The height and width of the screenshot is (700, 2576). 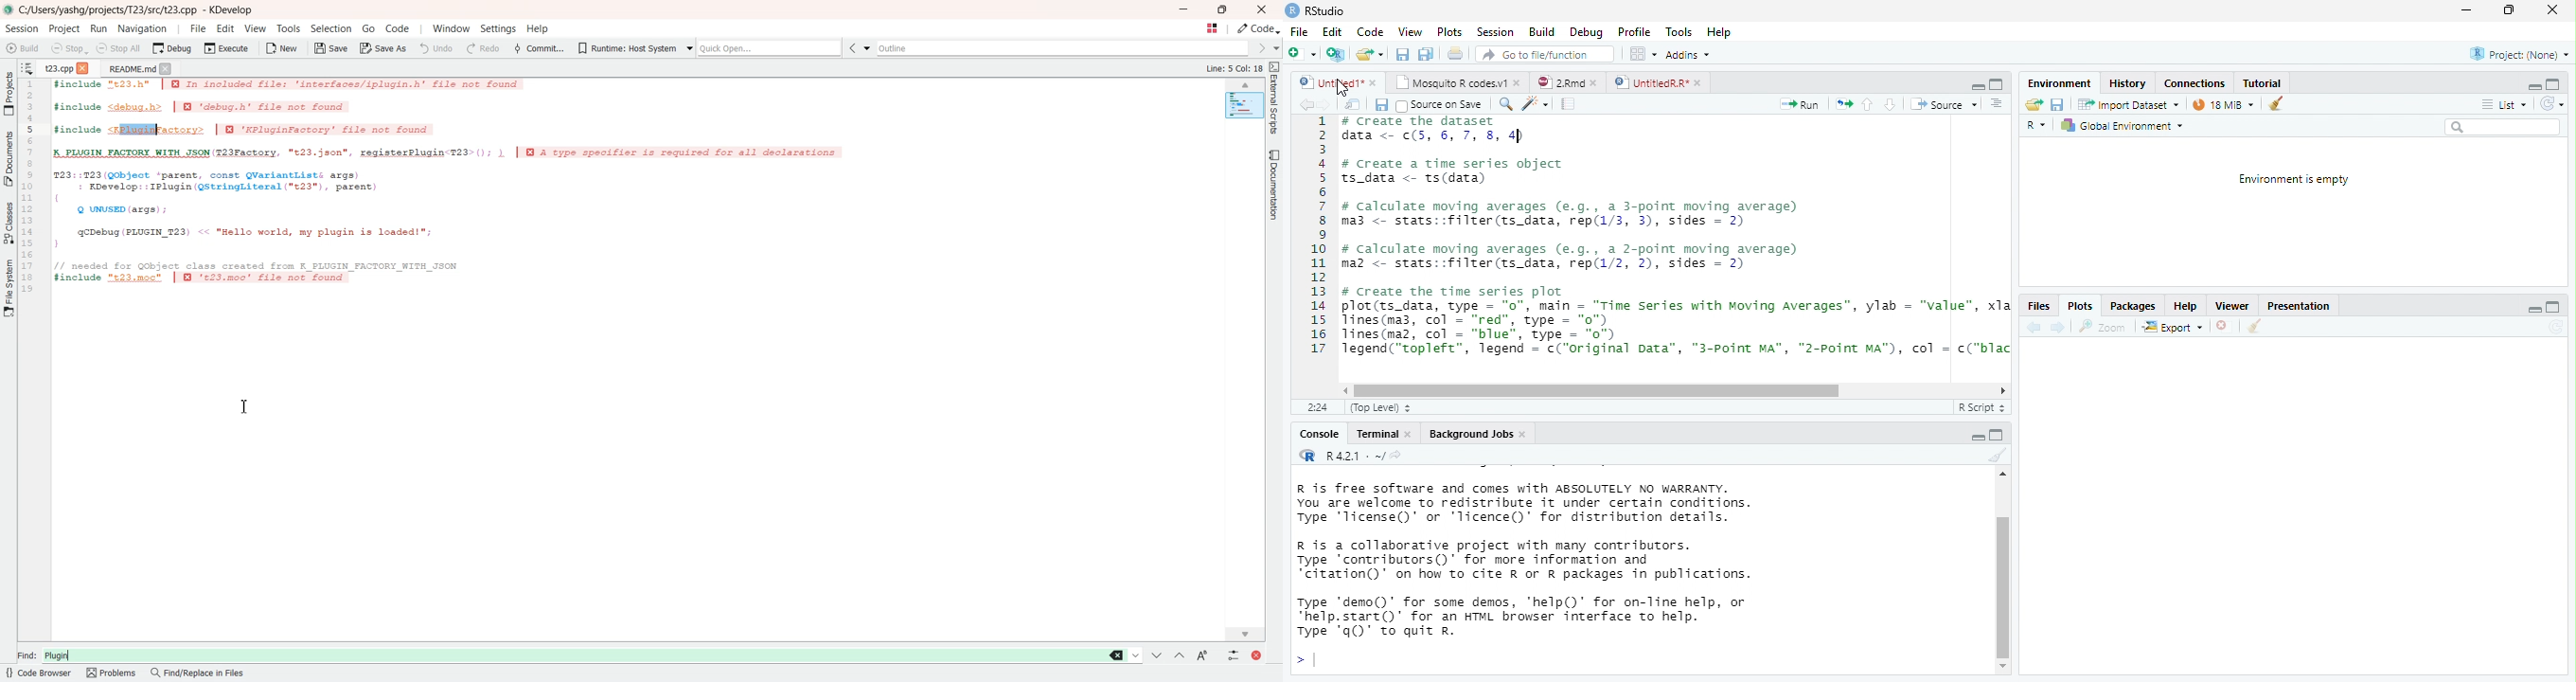 I want to click on close, so click(x=1519, y=81).